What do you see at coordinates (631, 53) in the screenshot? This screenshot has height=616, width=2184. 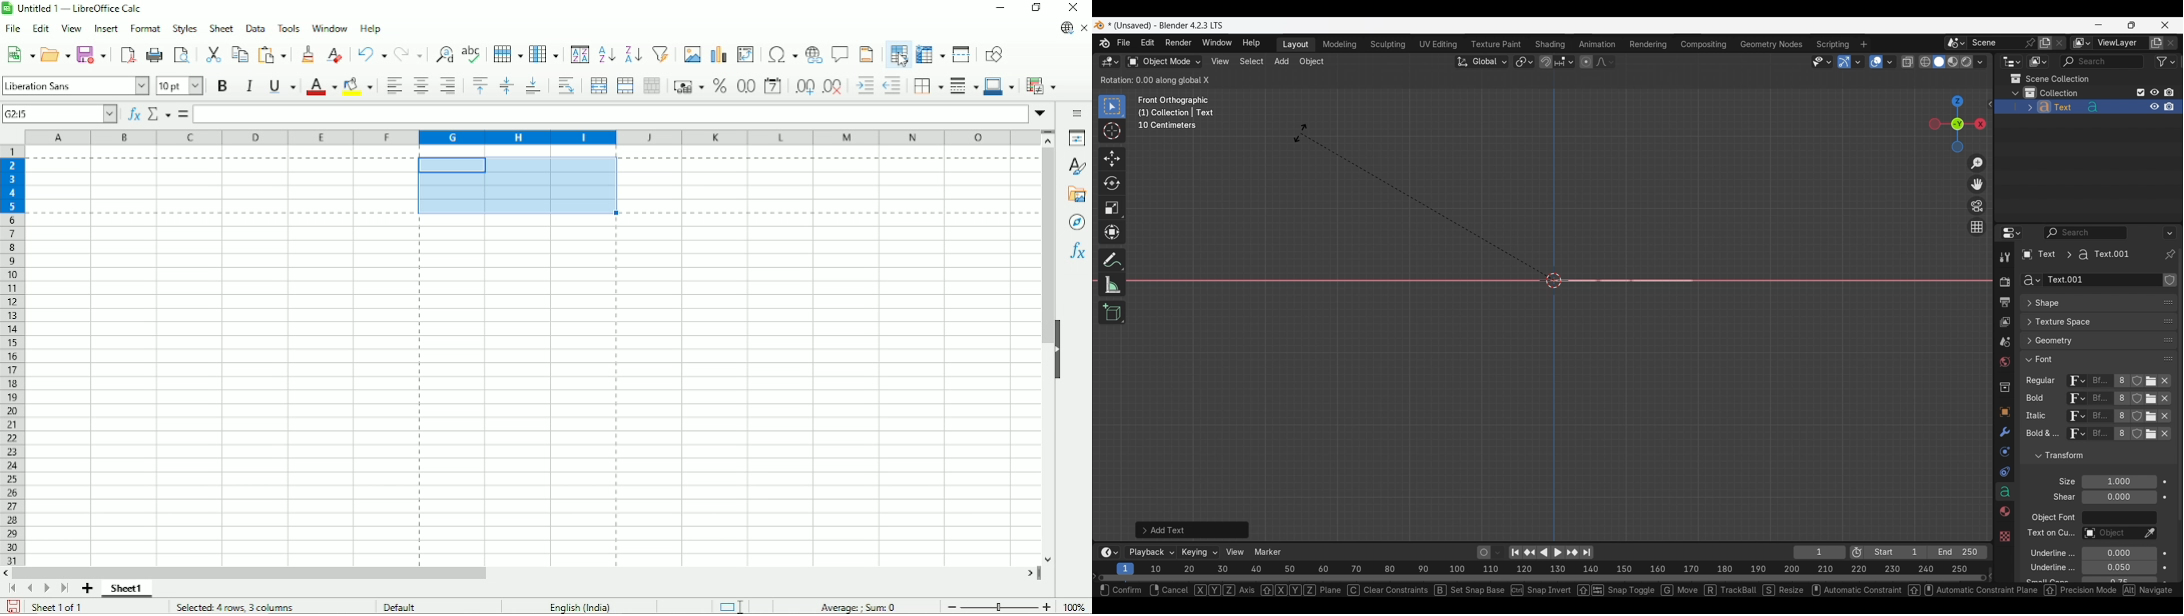 I see `Sort descending` at bounding box center [631, 53].